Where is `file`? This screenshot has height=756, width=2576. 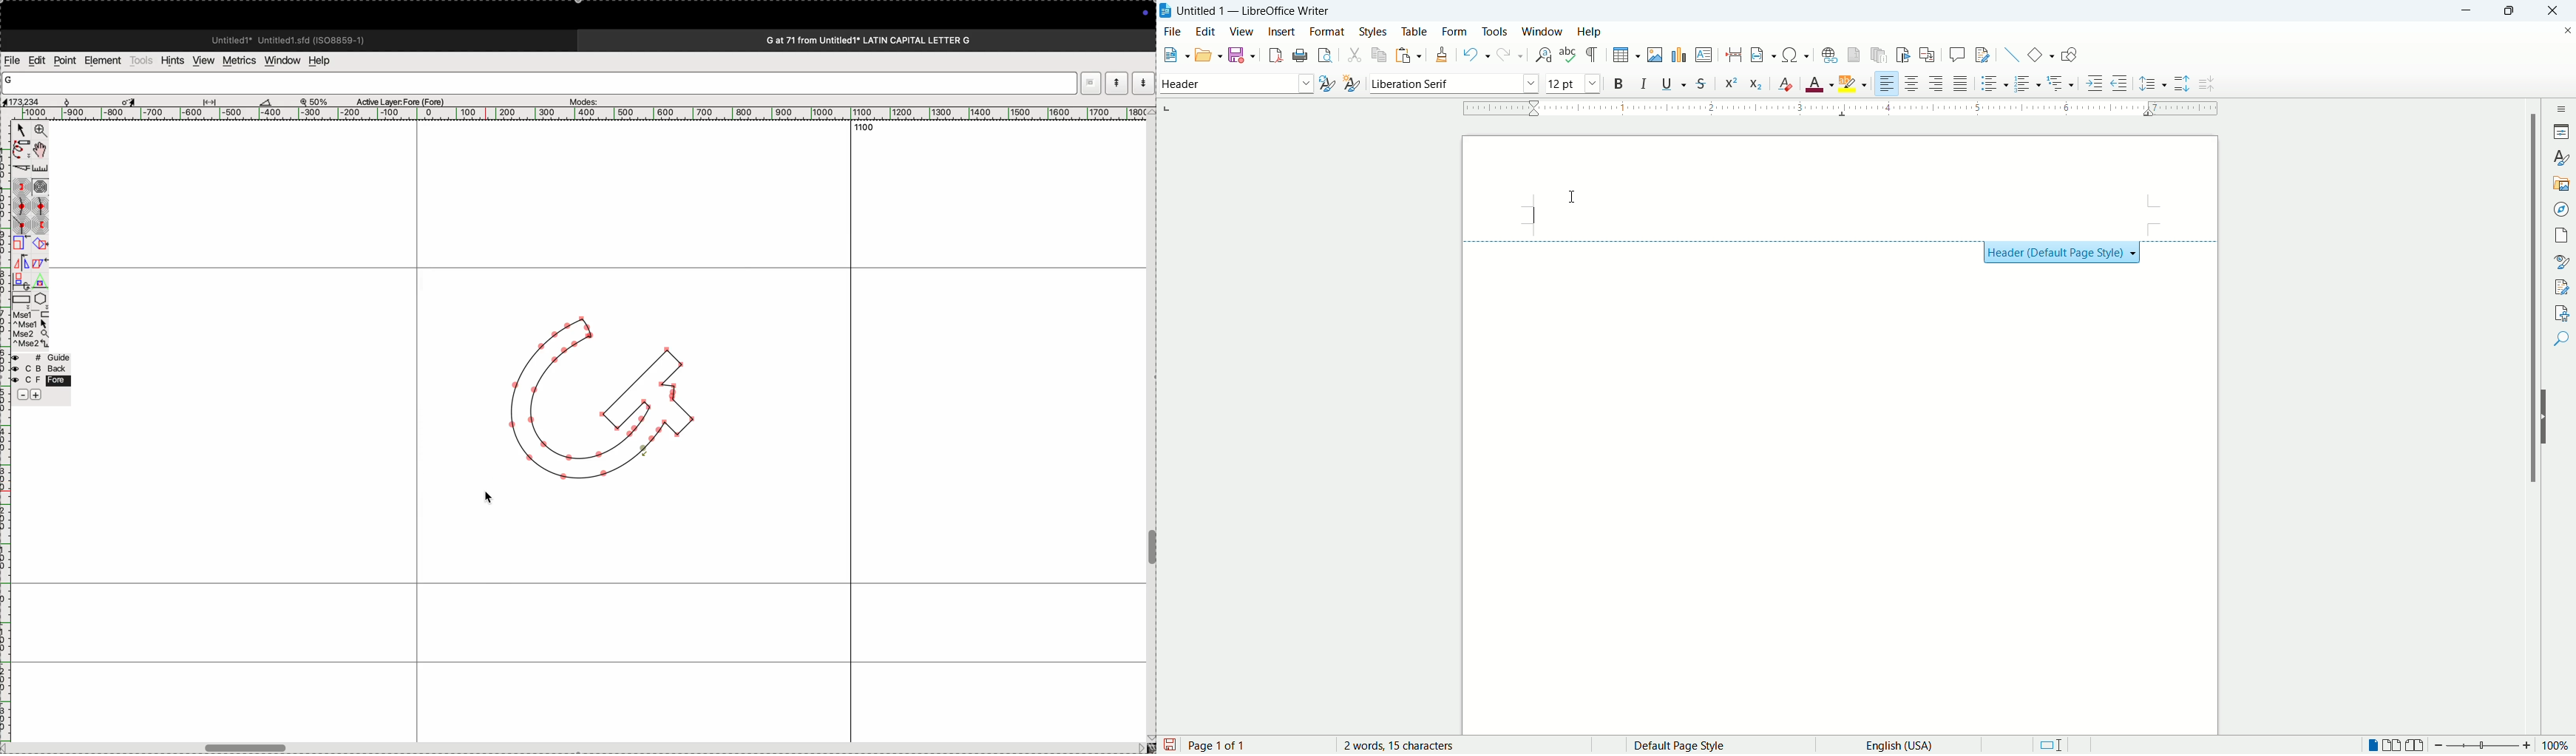 file is located at coordinates (1173, 31).